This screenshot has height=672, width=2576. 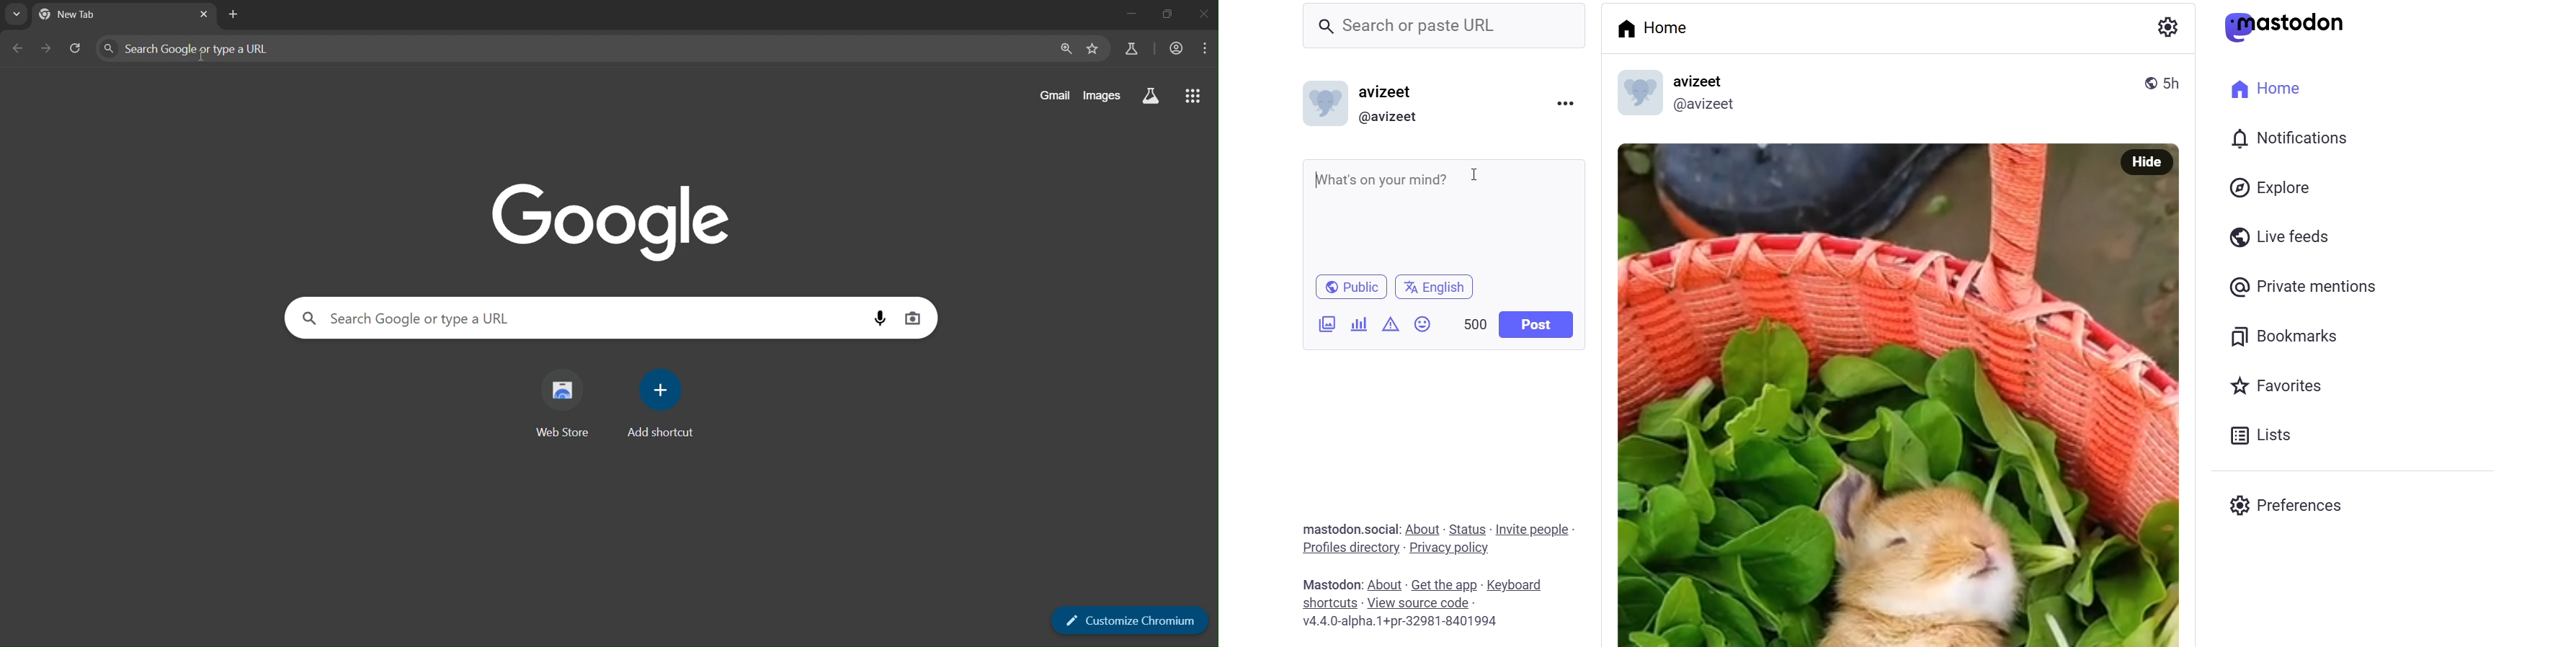 I want to click on favorites, so click(x=2281, y=388).